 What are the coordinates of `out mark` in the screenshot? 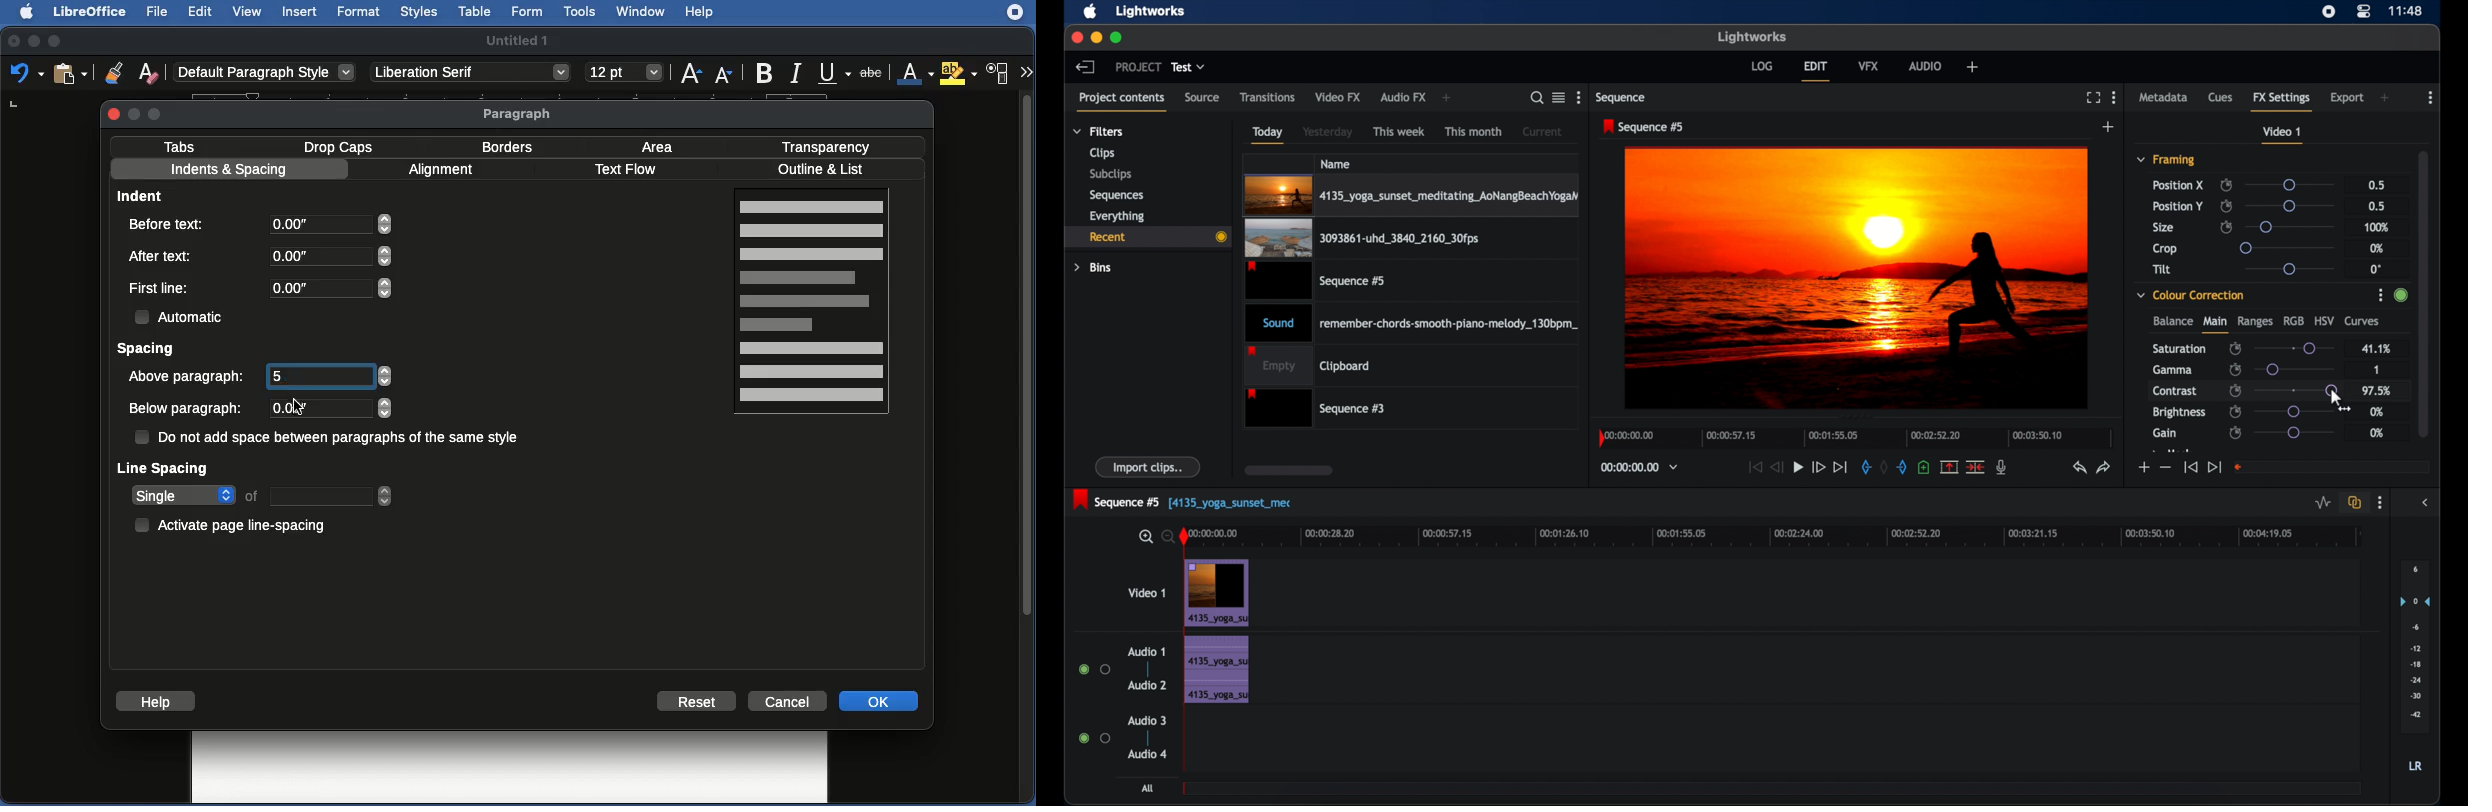 It's located at (1903, 466).